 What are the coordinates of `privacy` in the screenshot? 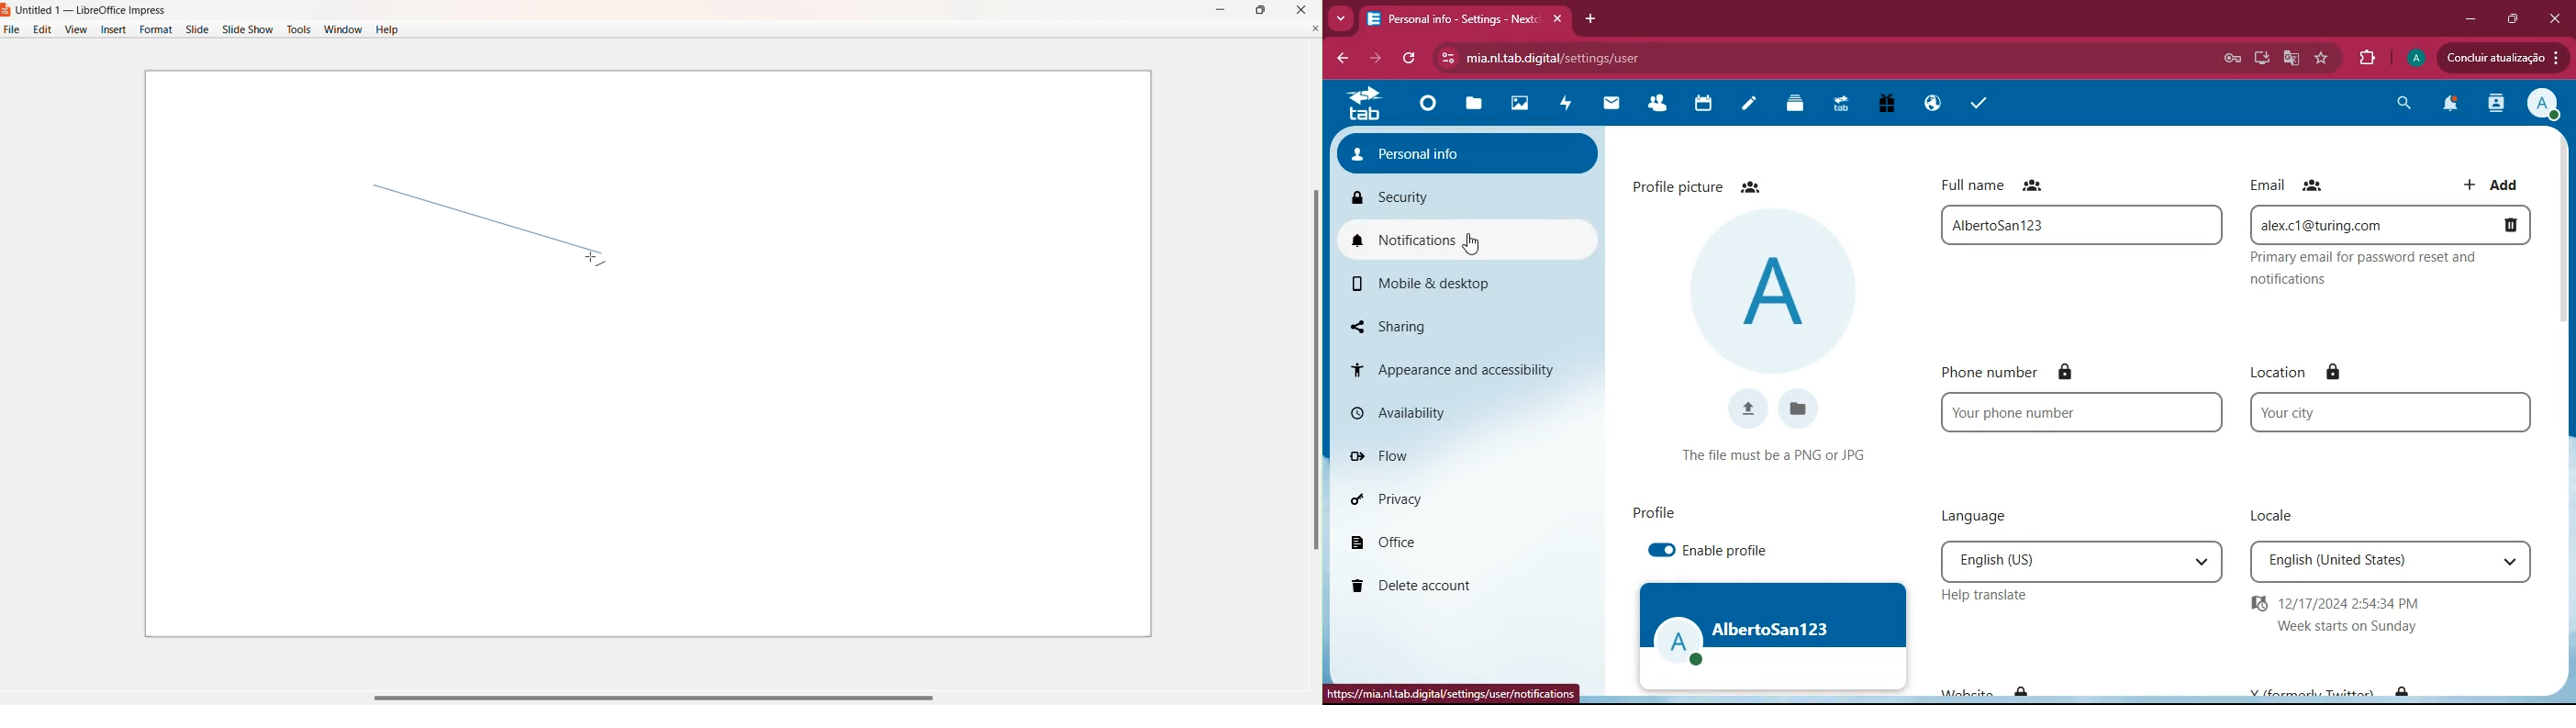 It's located at (1411, 496).